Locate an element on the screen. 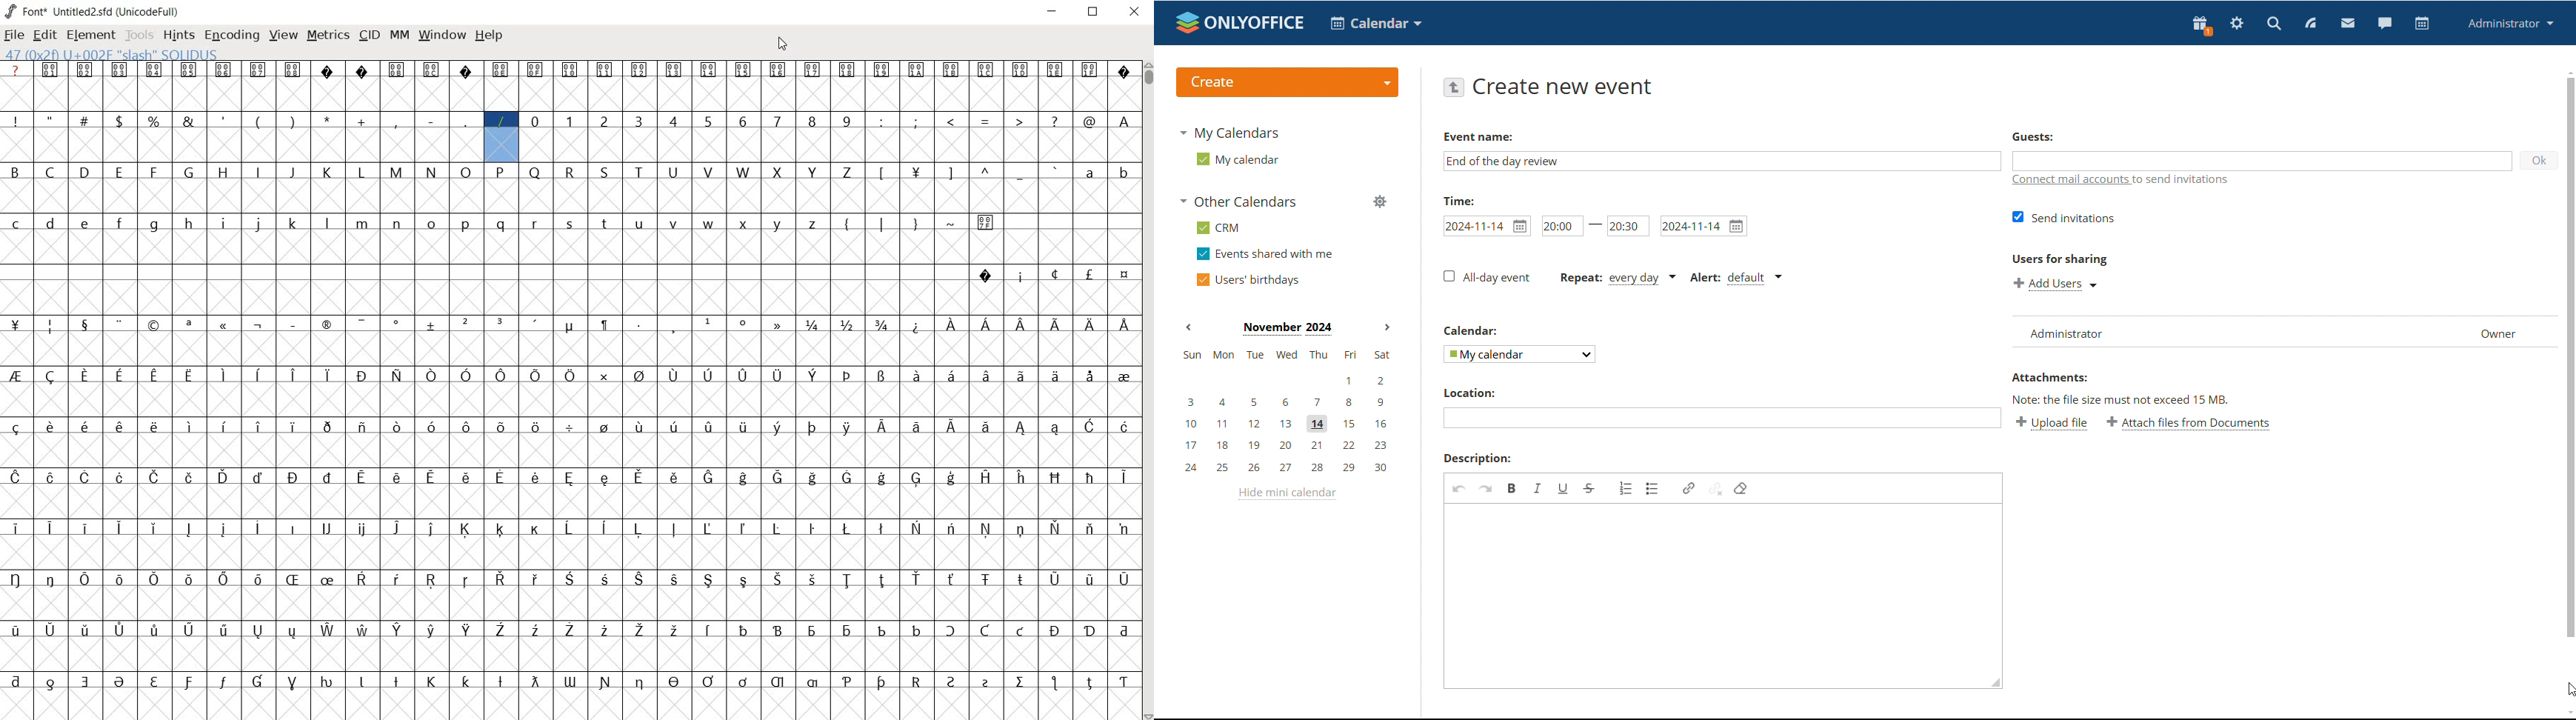  glyph is located at coordinates (743, 172).